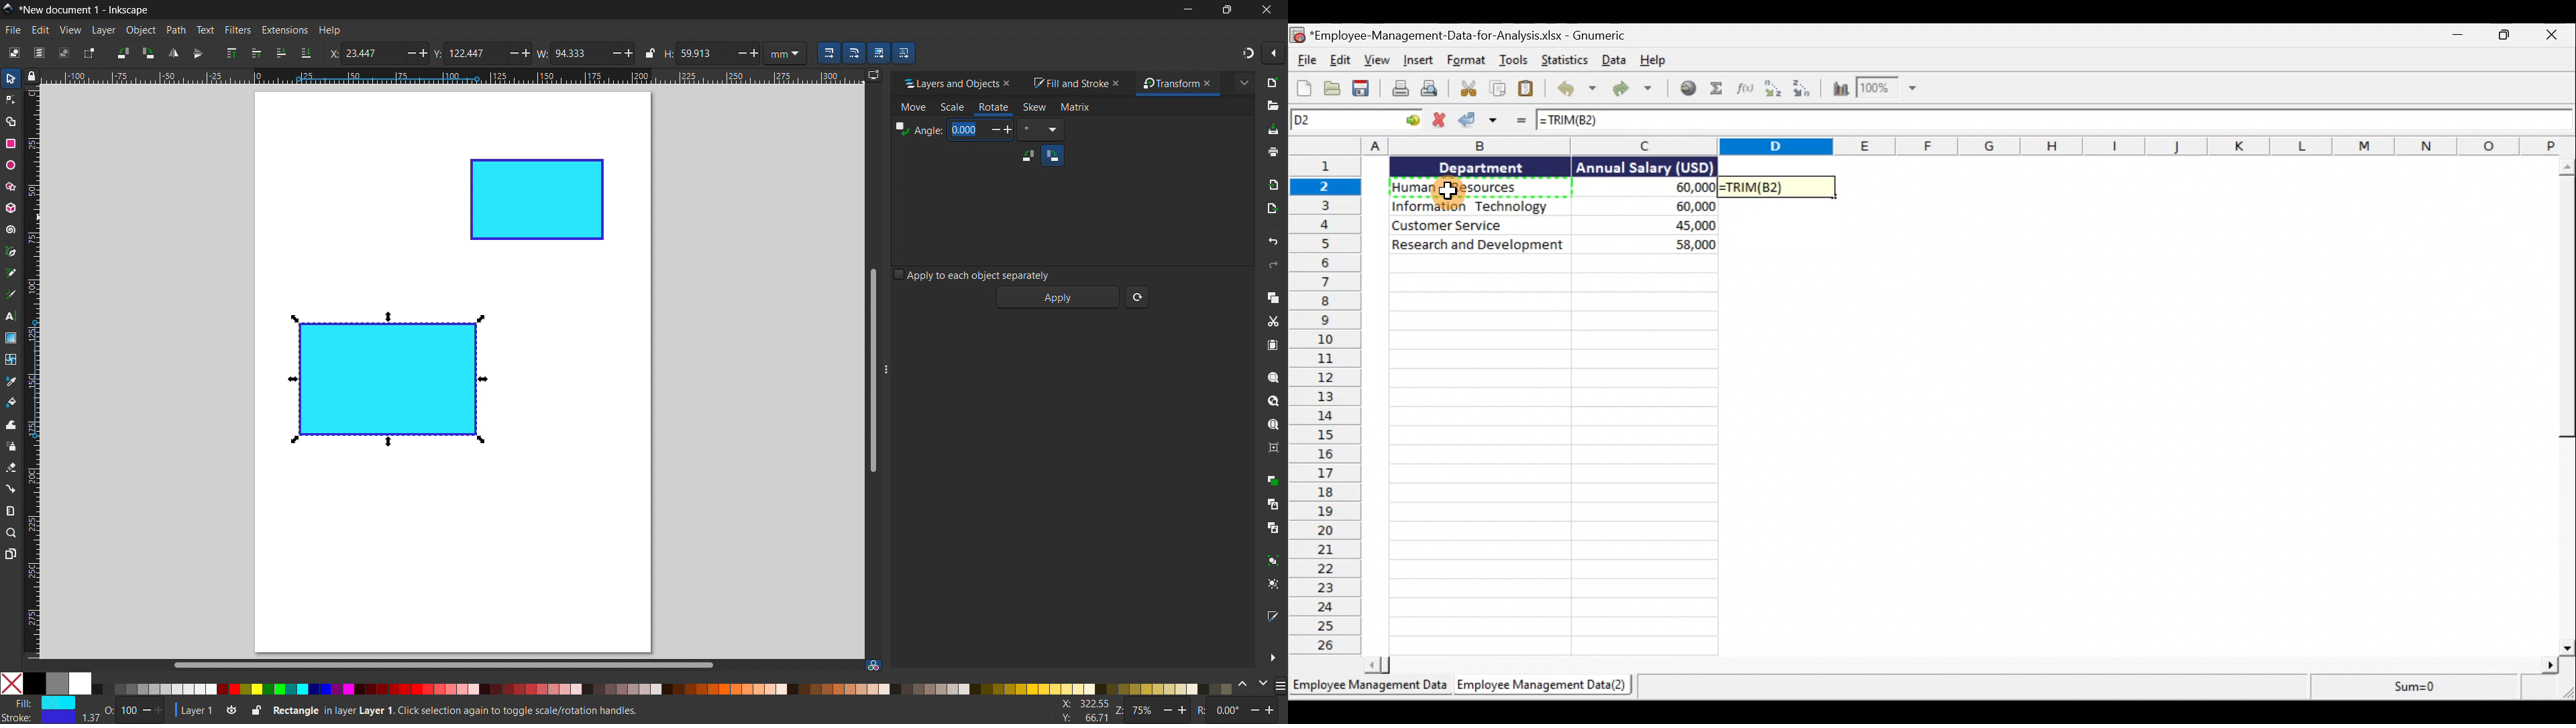  What do you see at coordinates (1248, 53) in the screenshot?
I see `snapping` at bounding box center [1248, 53].